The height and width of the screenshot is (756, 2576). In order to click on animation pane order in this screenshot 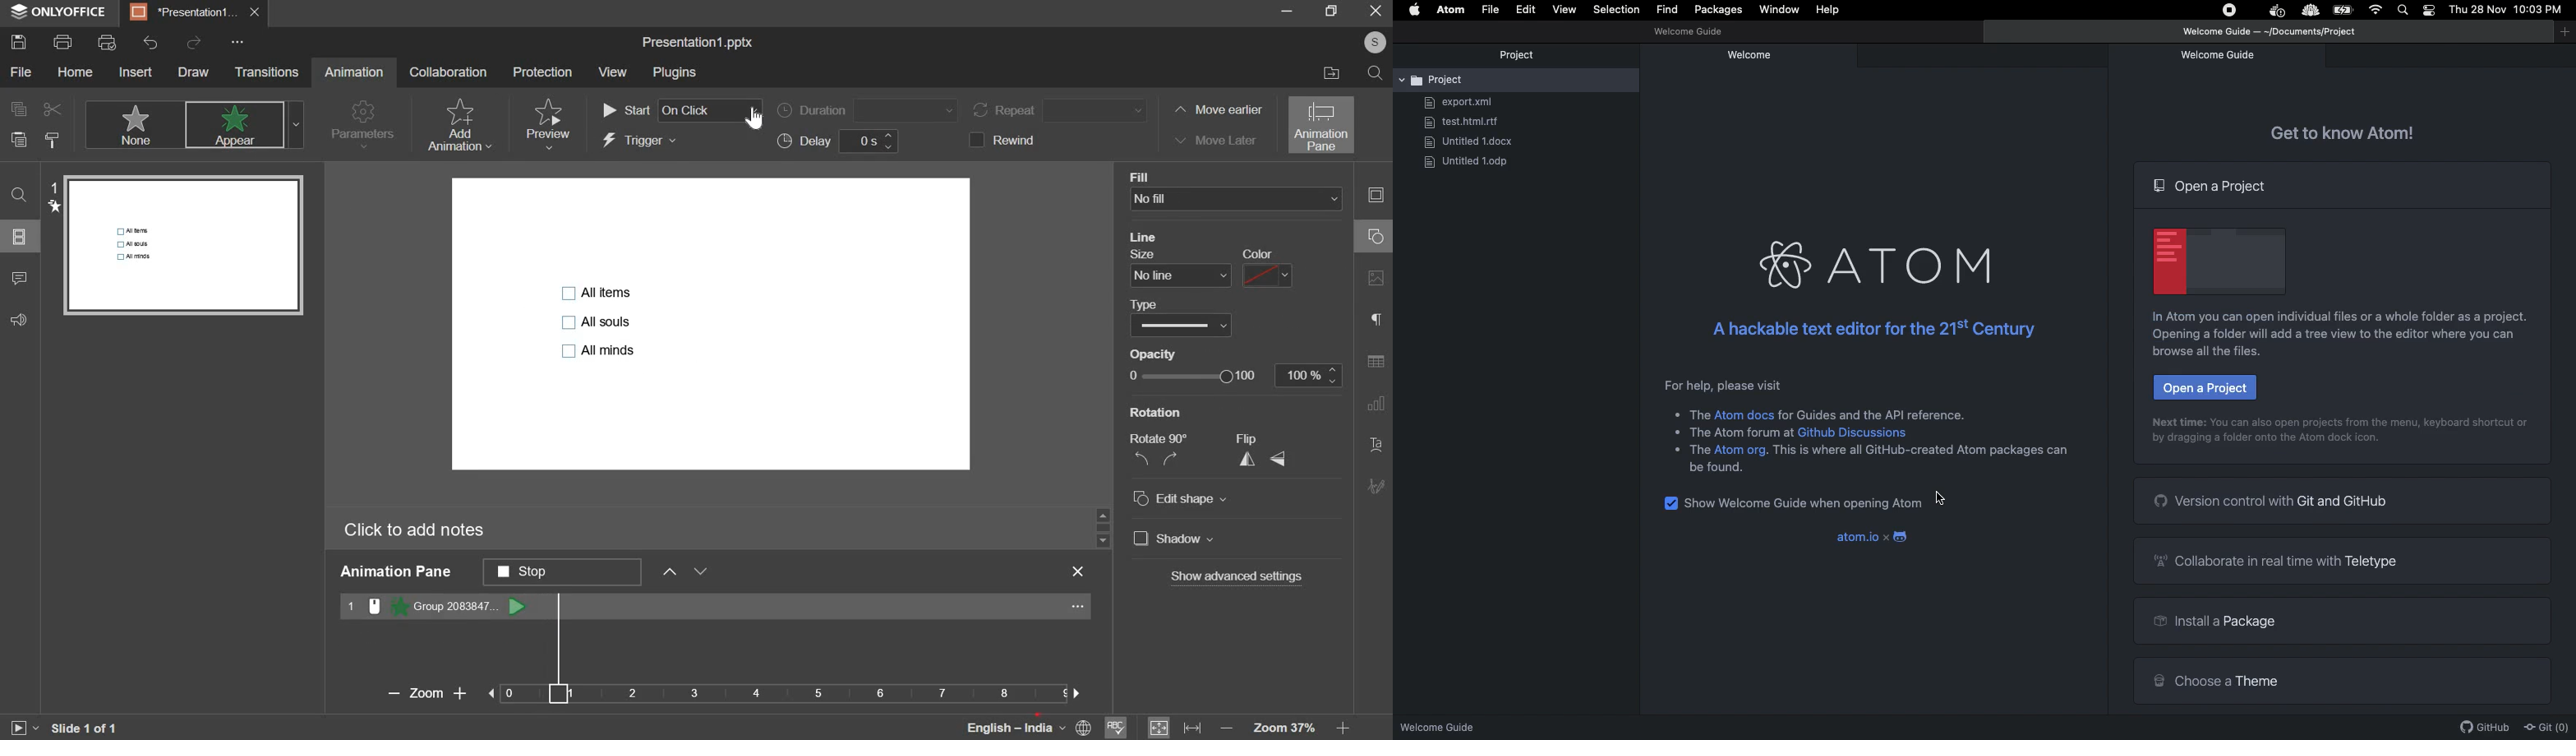, I will do `click(562, 571)`.